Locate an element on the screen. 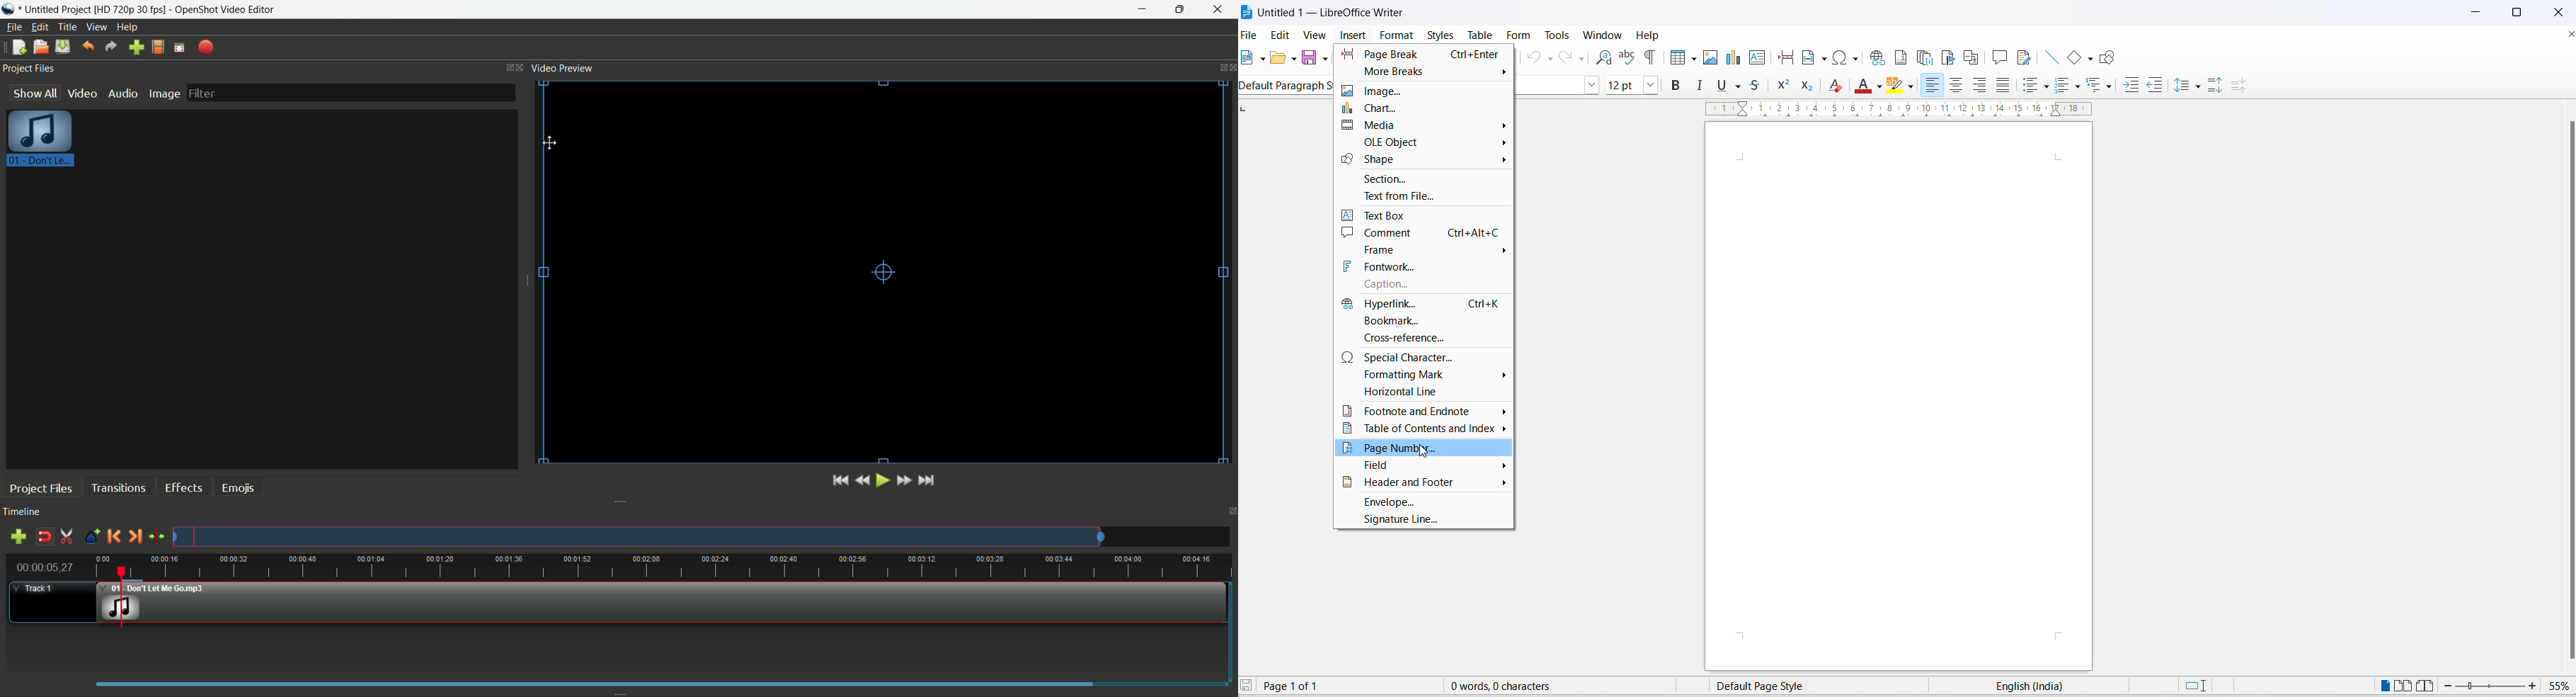 This screenshot has height=700, width=2576. styles is located at coordinates (1438, 34).